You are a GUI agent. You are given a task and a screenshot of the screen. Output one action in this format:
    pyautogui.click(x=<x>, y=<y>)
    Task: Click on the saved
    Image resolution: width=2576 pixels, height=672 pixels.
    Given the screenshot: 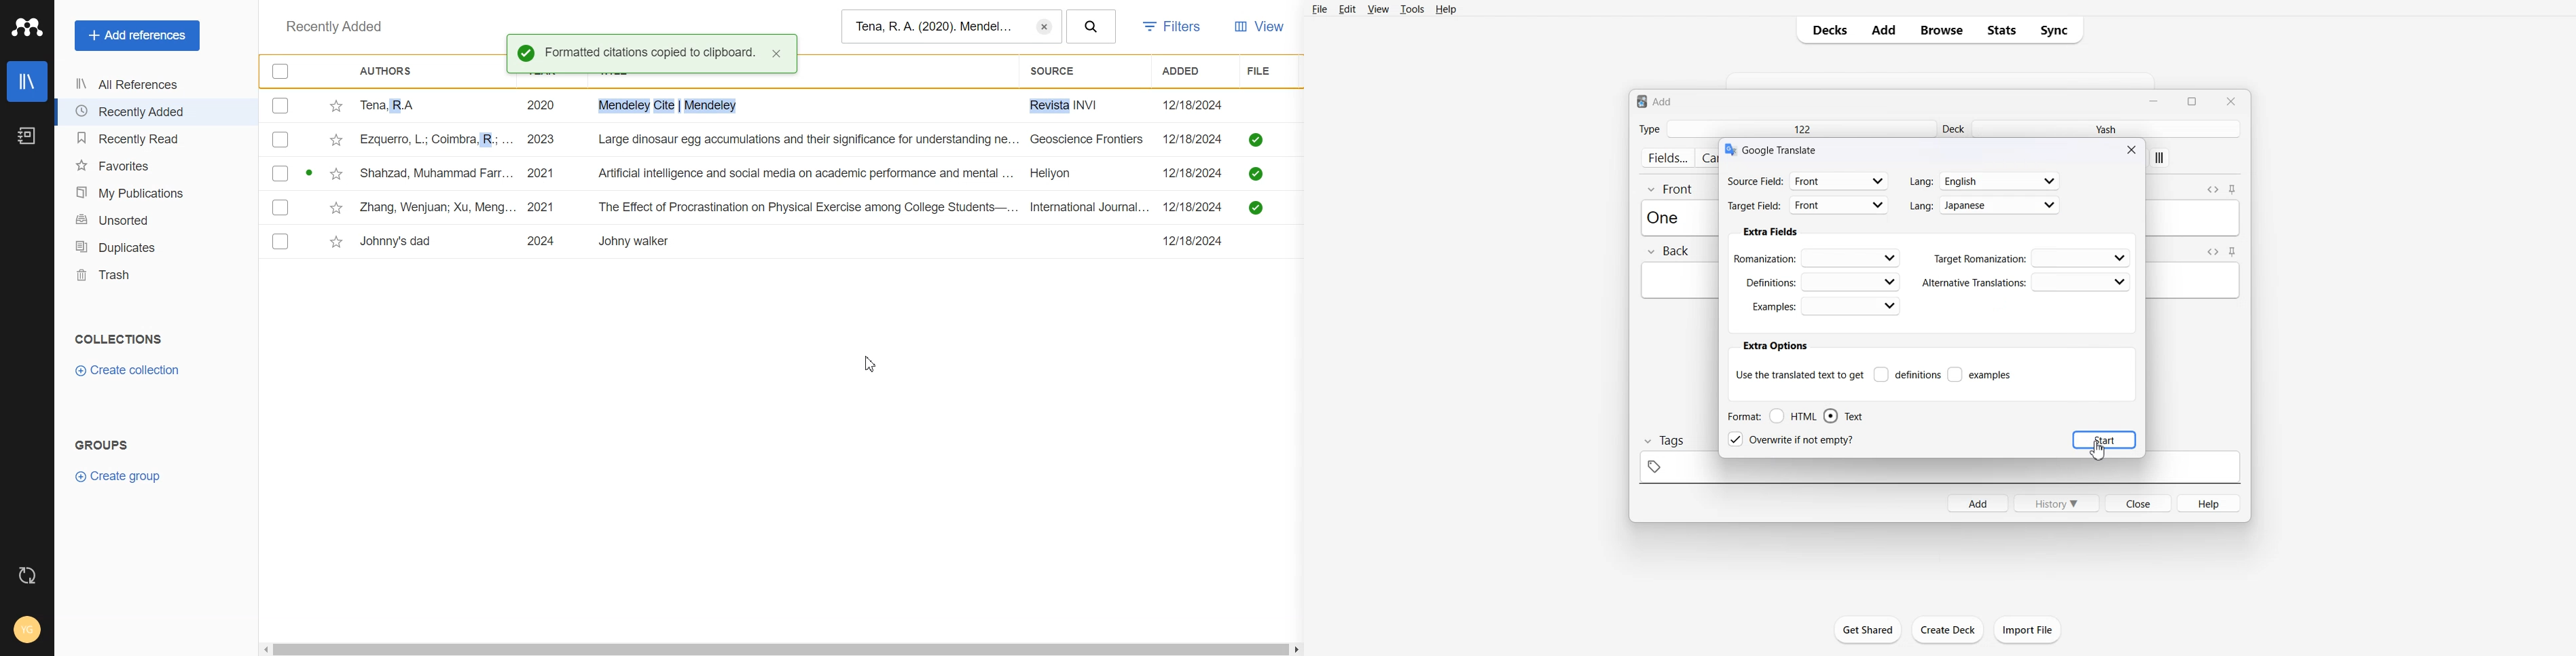 What is the action you would take?
    pyautogui.click(x=1258, y=139)
    